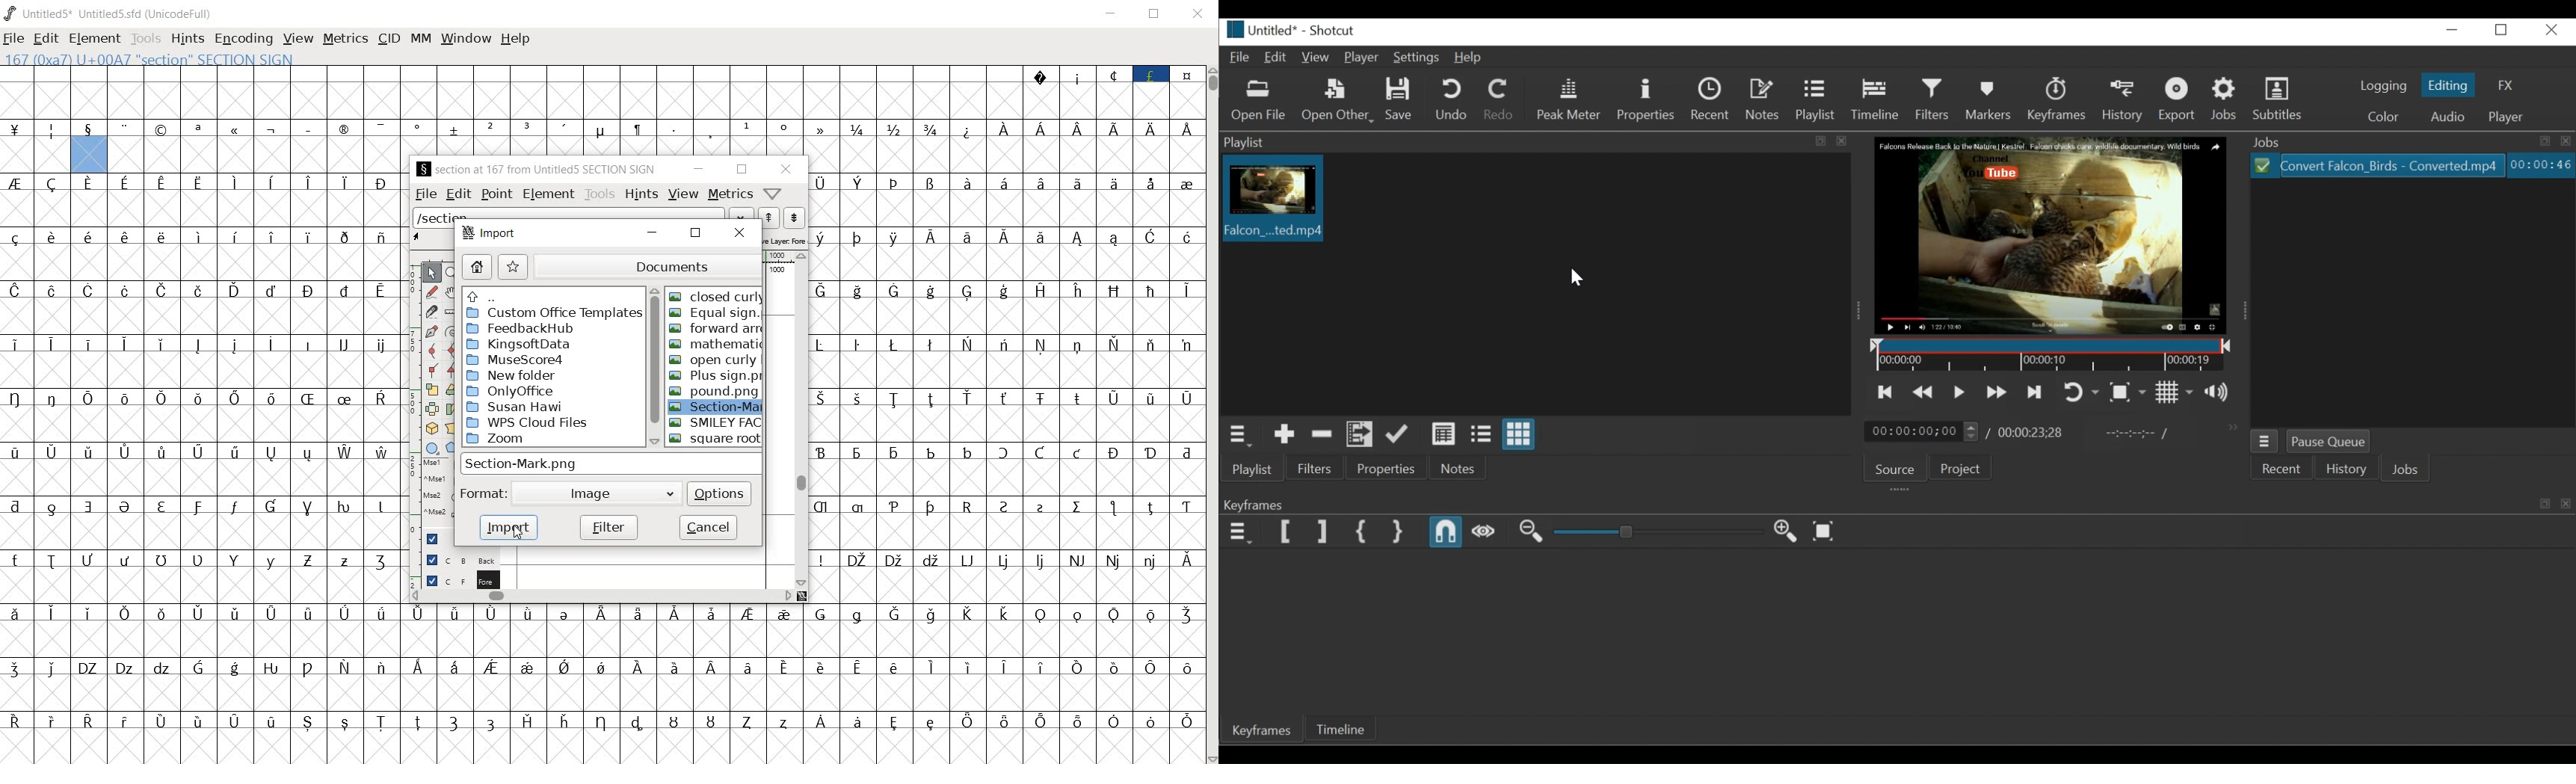 The image size is (2576, 784). Describe the element at coordinates (2048, 353) in the screenshot. I see `Timeline` at that location.